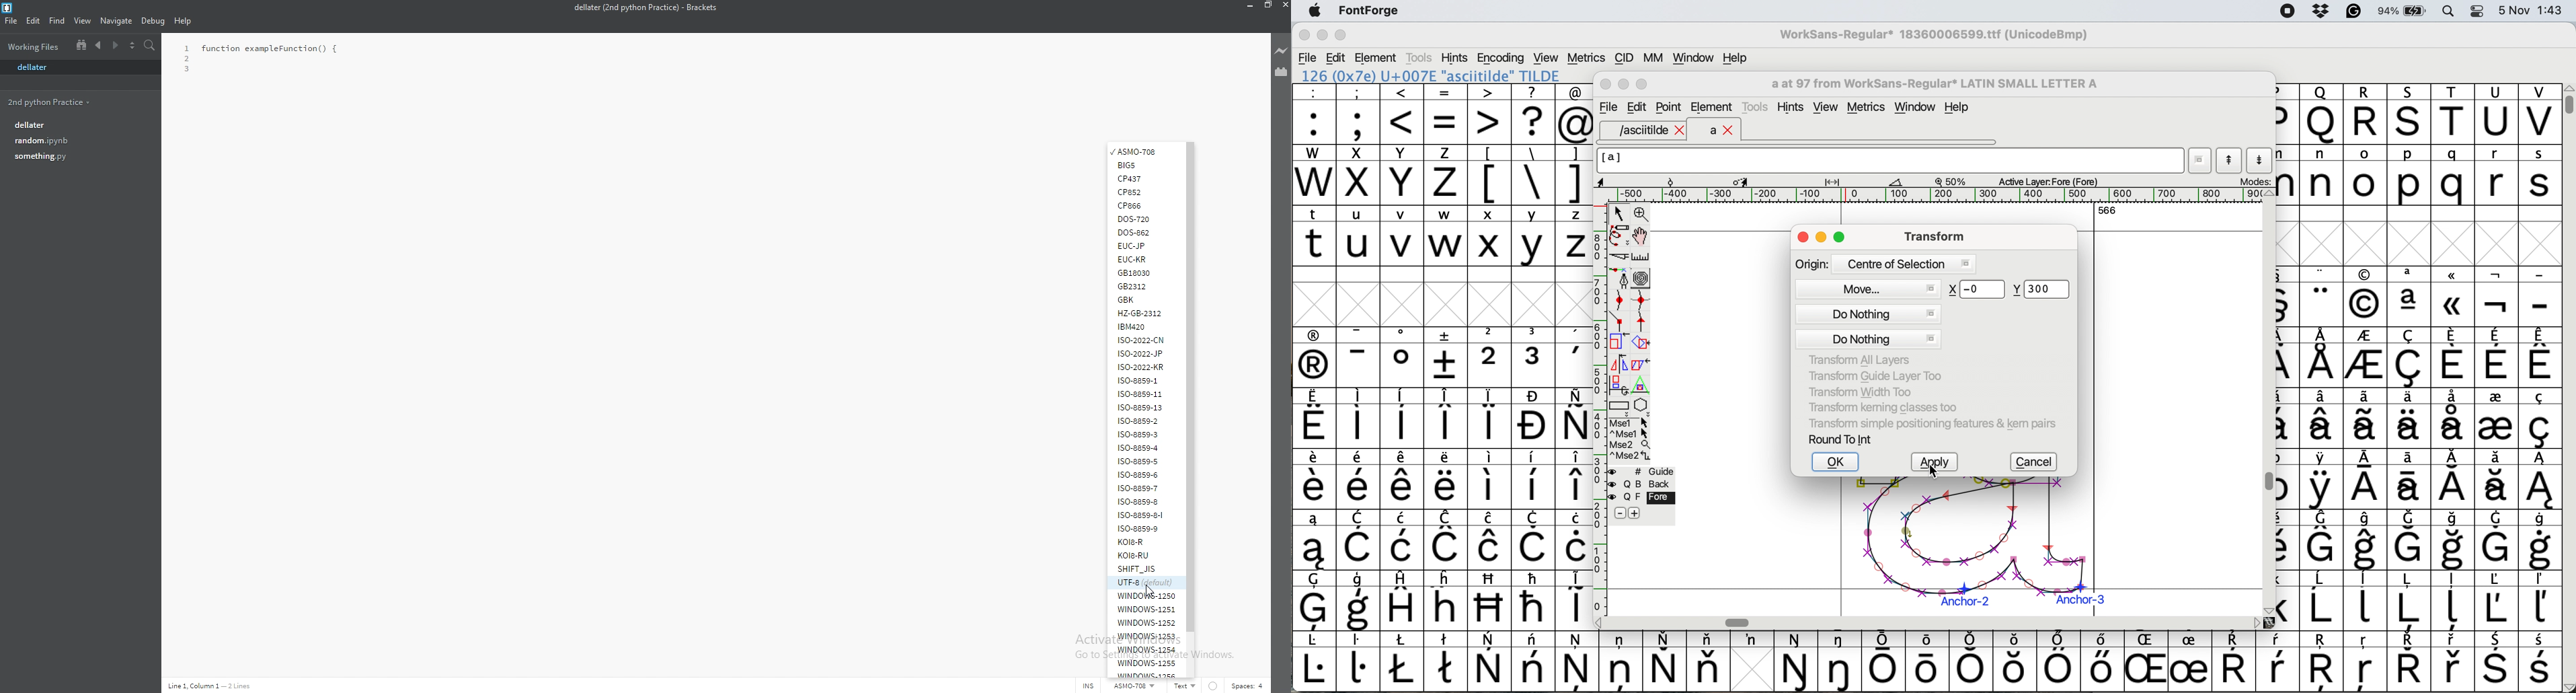 This screenshot has height=700, width=2576. What do you see at coordinates (1642, 498) in the screenshot?
I see `fore` at bounding box center [1642, 498].